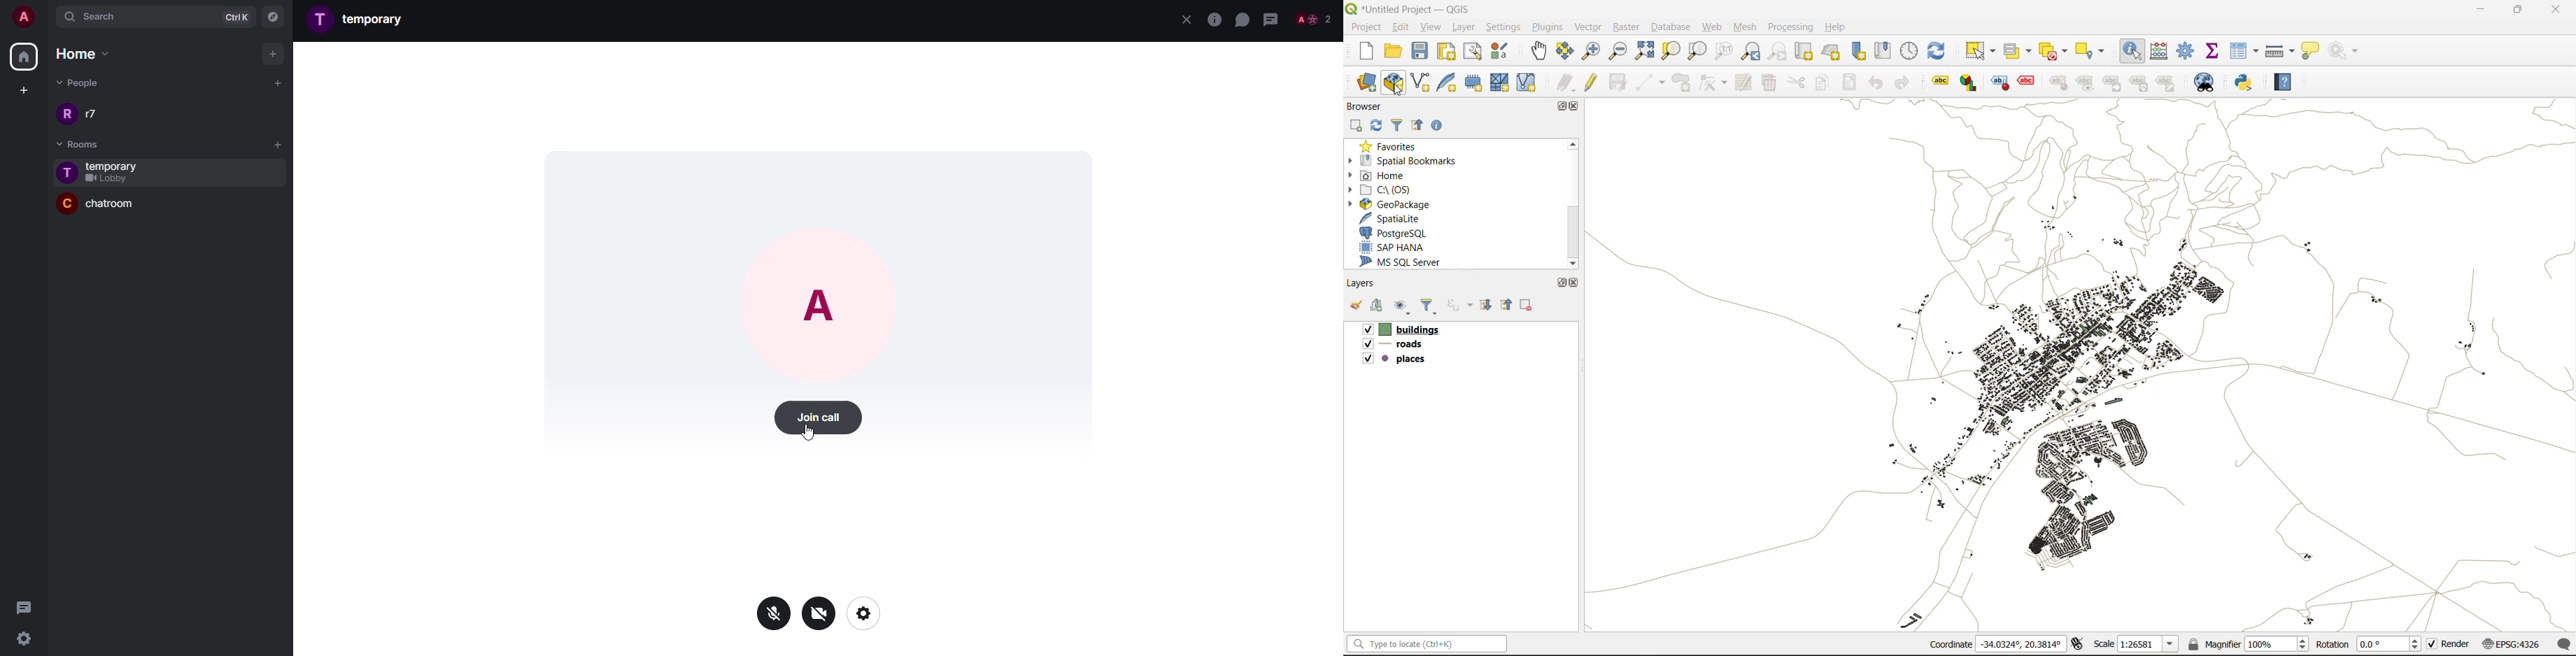 The width and height of the screenshot is (2576, 672). Describe the element at coordinates (1394, 53) in the screenshot. I see `open` at that location.